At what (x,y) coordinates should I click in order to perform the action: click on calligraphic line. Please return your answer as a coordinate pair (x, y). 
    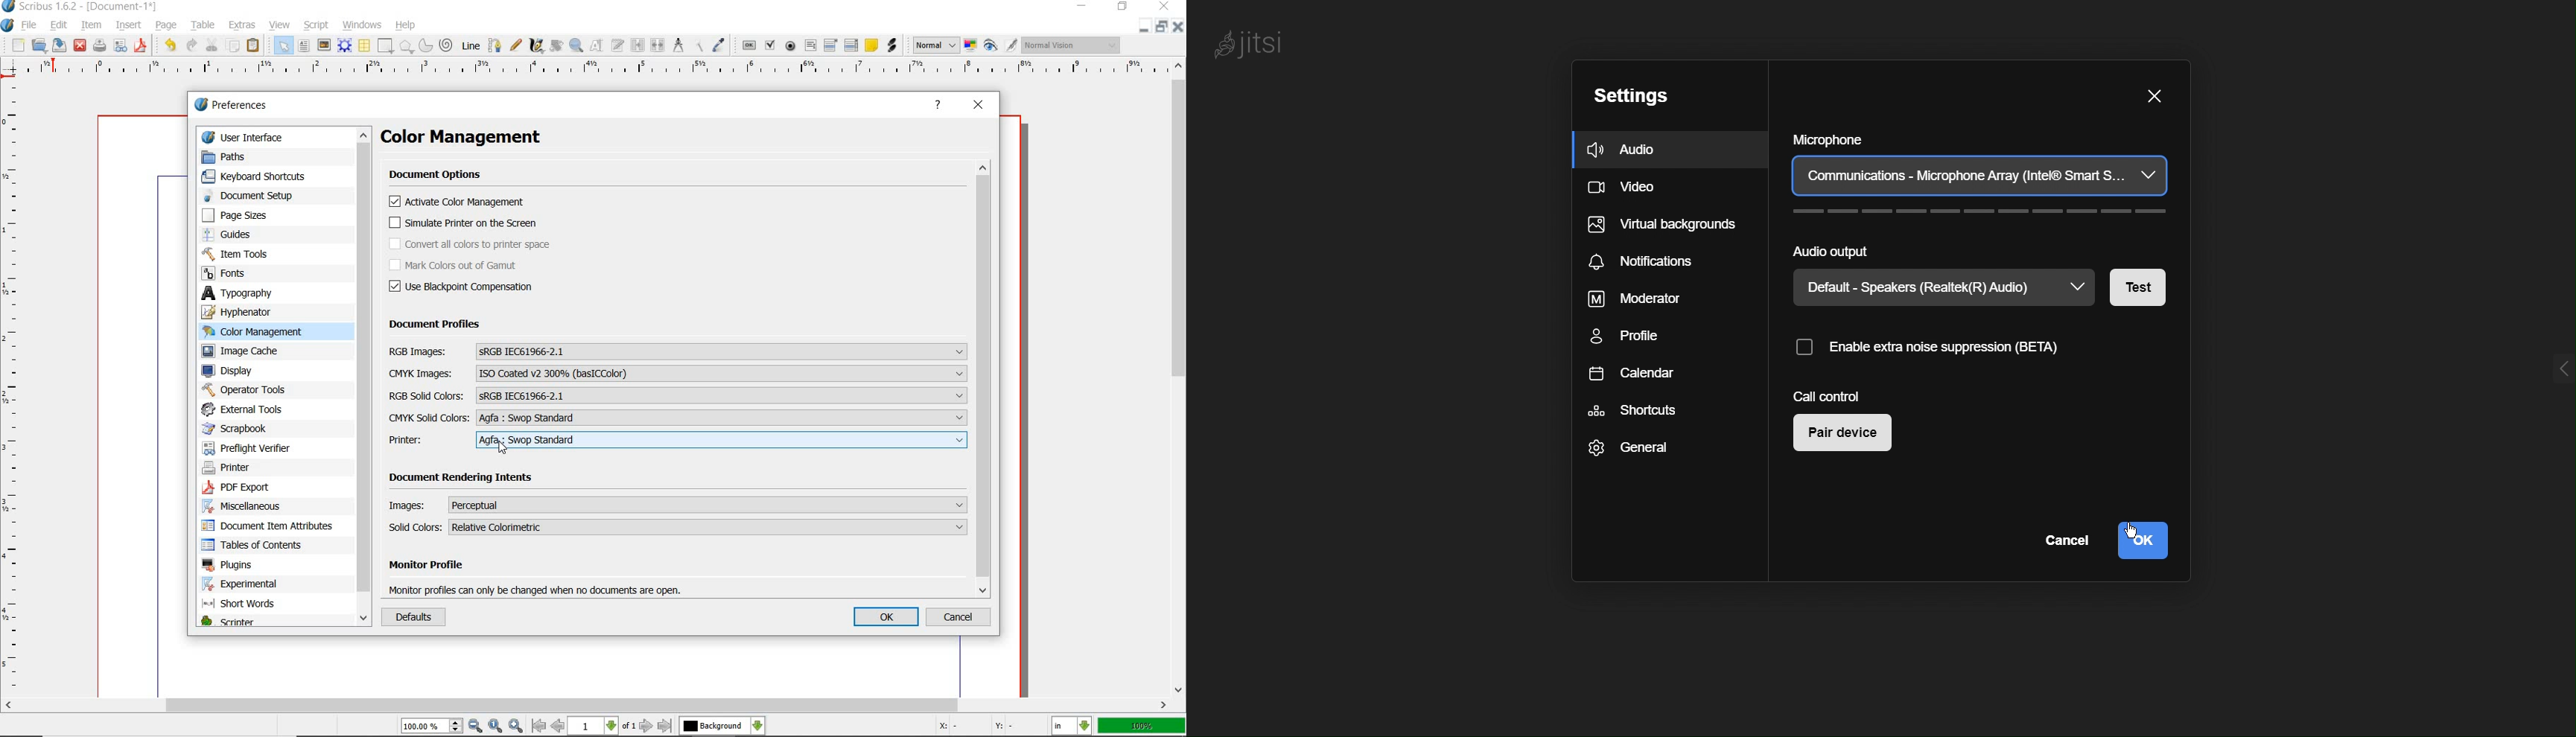
    Looking at the image, I should click on (537, 47).